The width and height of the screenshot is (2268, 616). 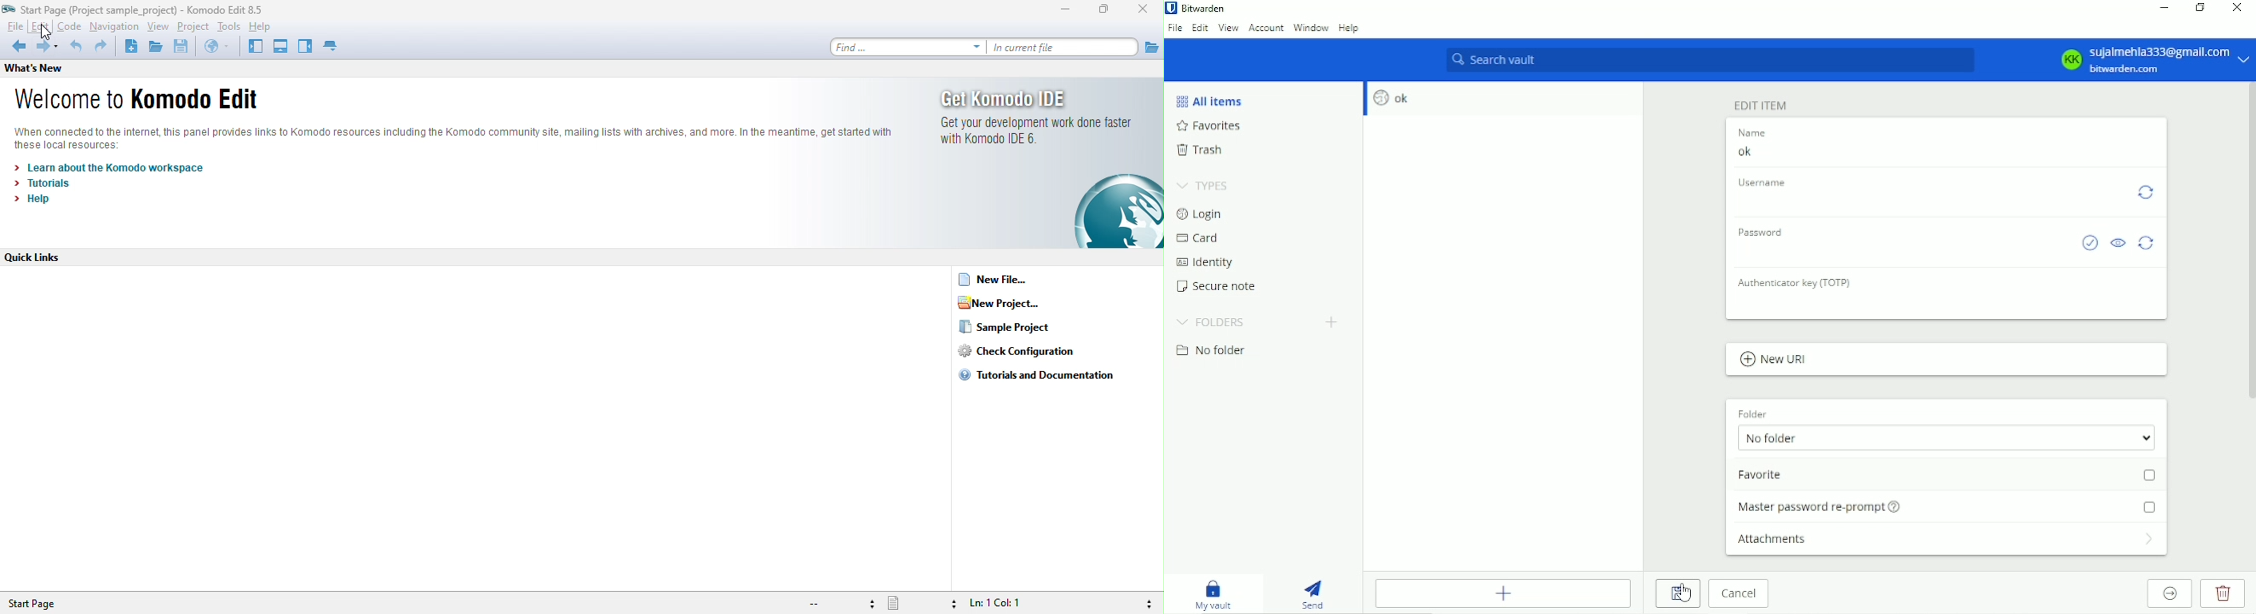 What do you see at coordinates (1040, 135) in the screenshot?
I see `get your development work done faster with komodo ide 6` at bounding box center [1040, 135].